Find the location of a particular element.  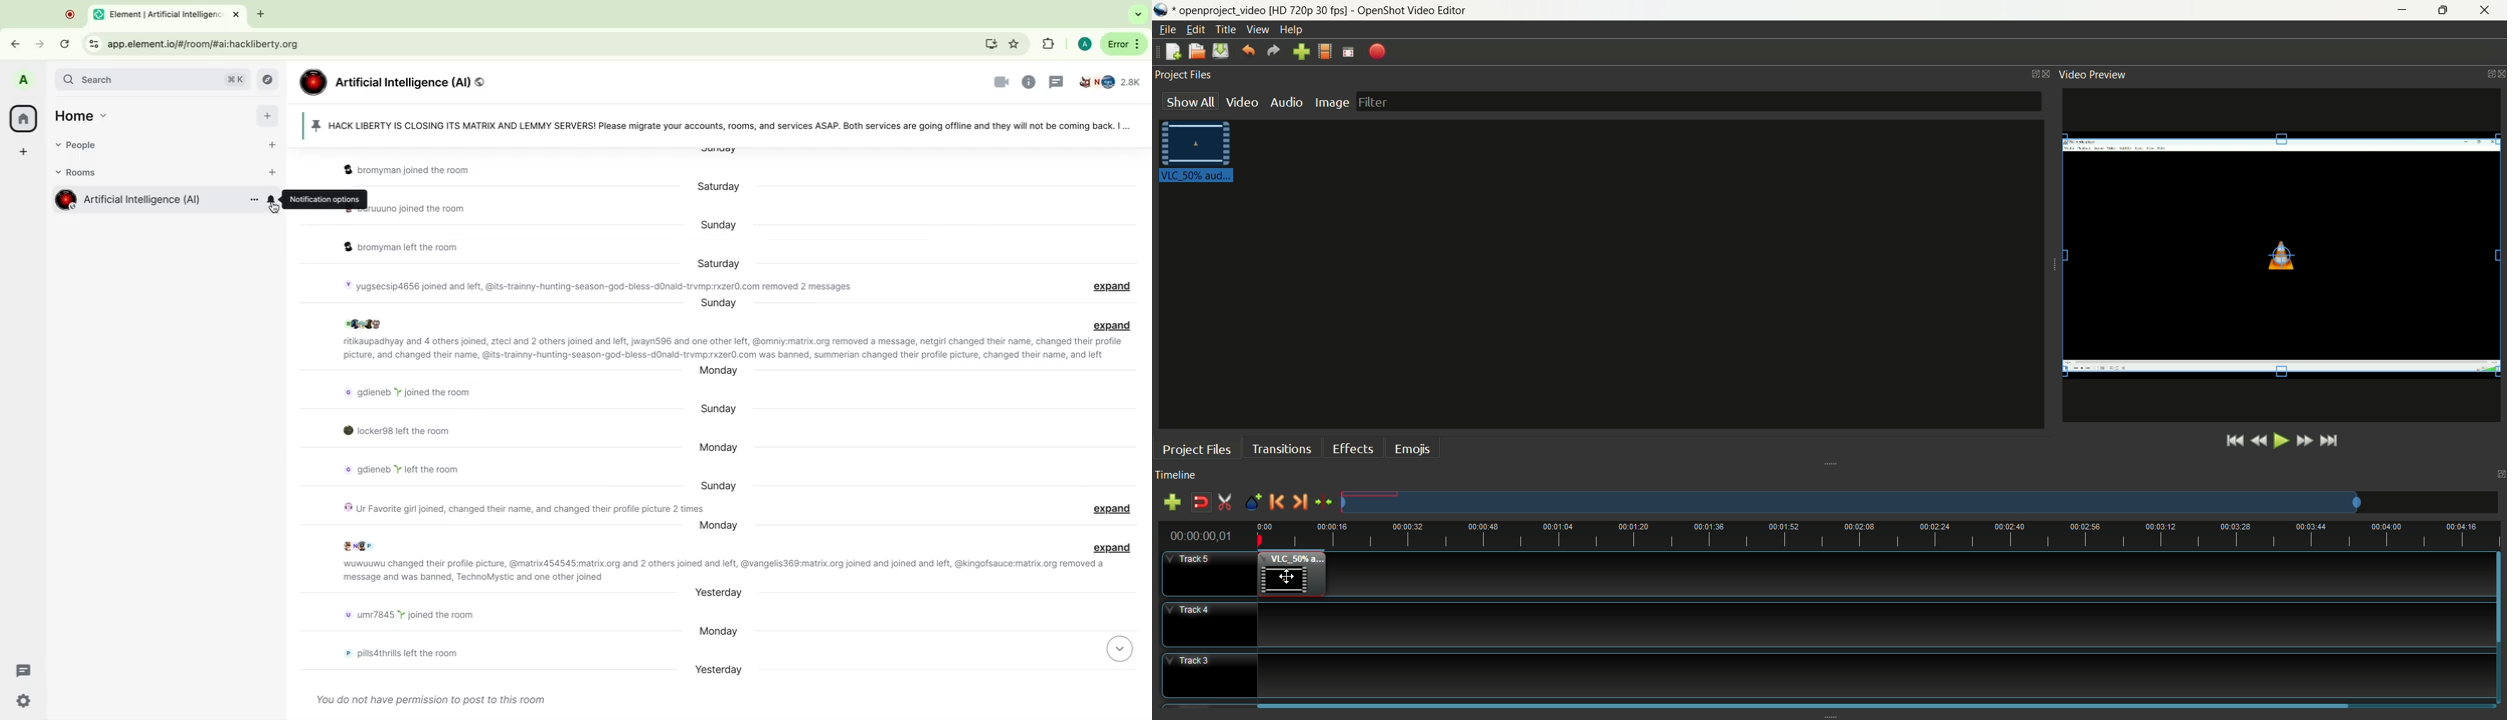

Message is located at coordinates (401, 390).